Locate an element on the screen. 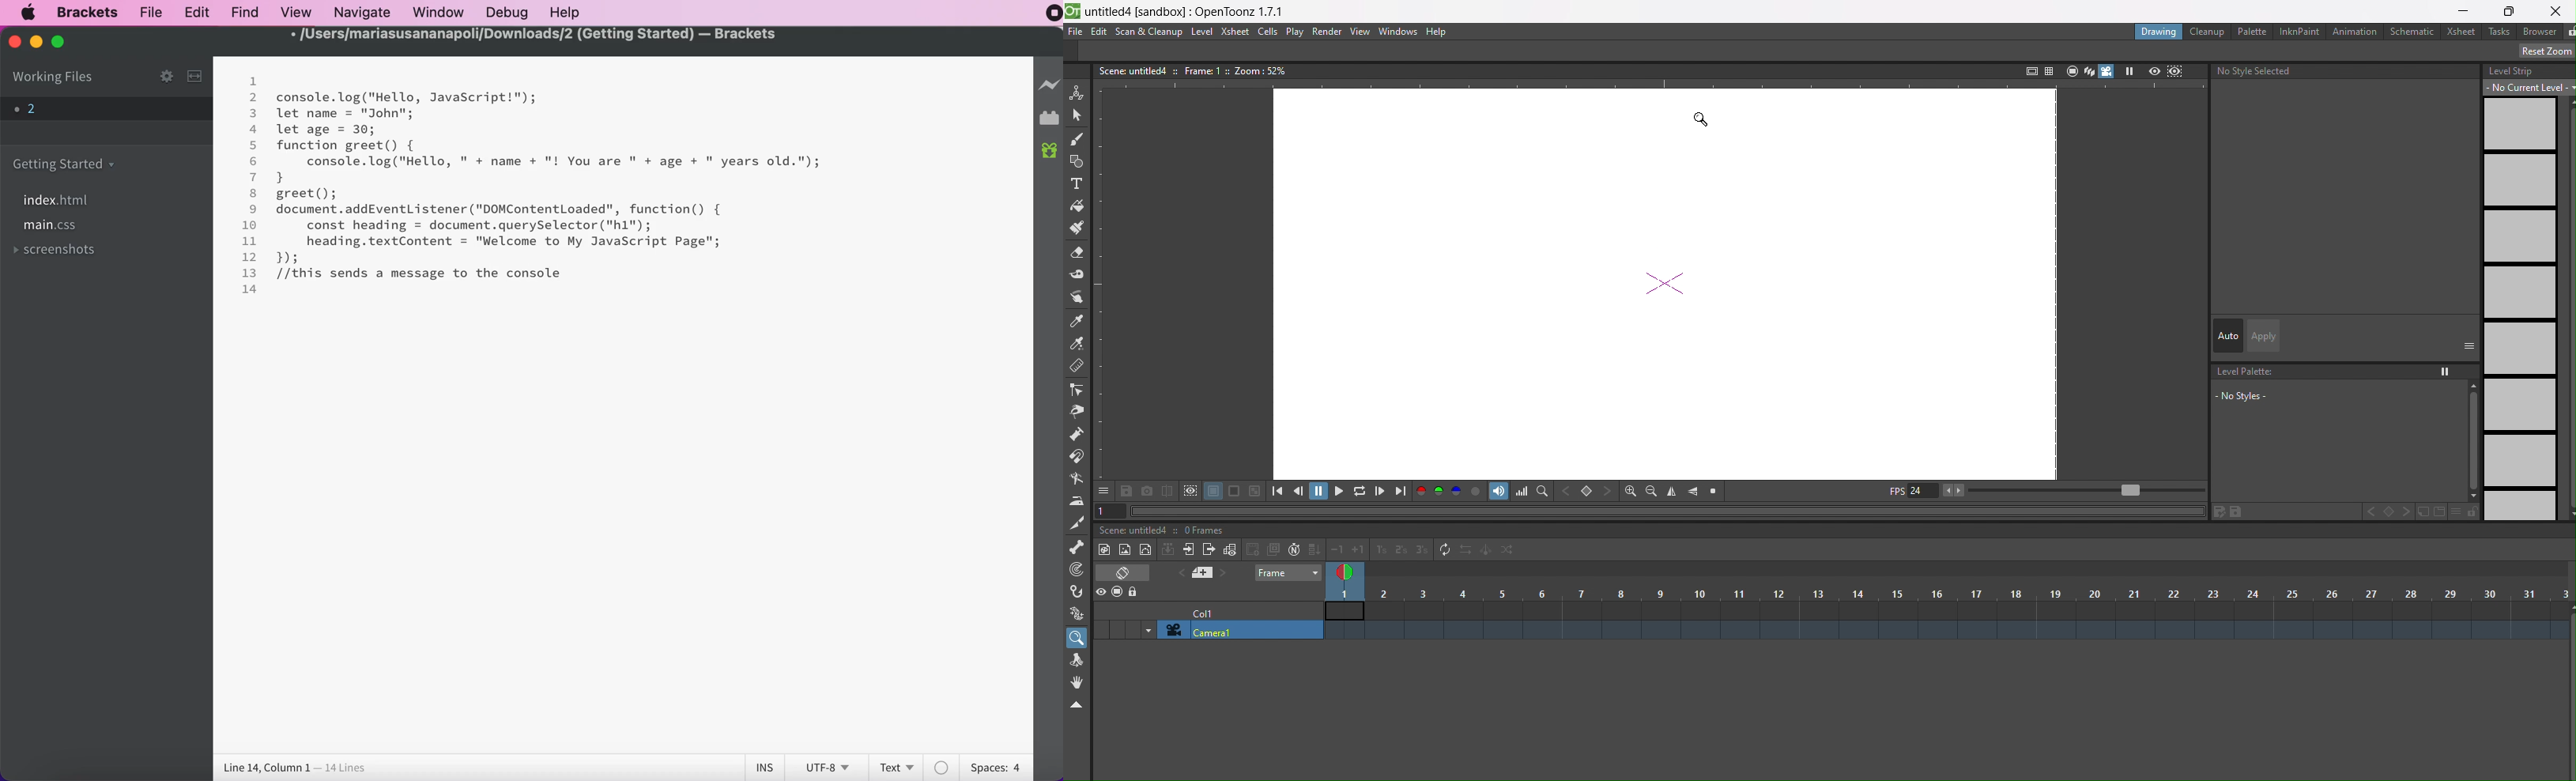 This screenshot has width=2576, height=784. 14 is located at coordinates (250, 289).